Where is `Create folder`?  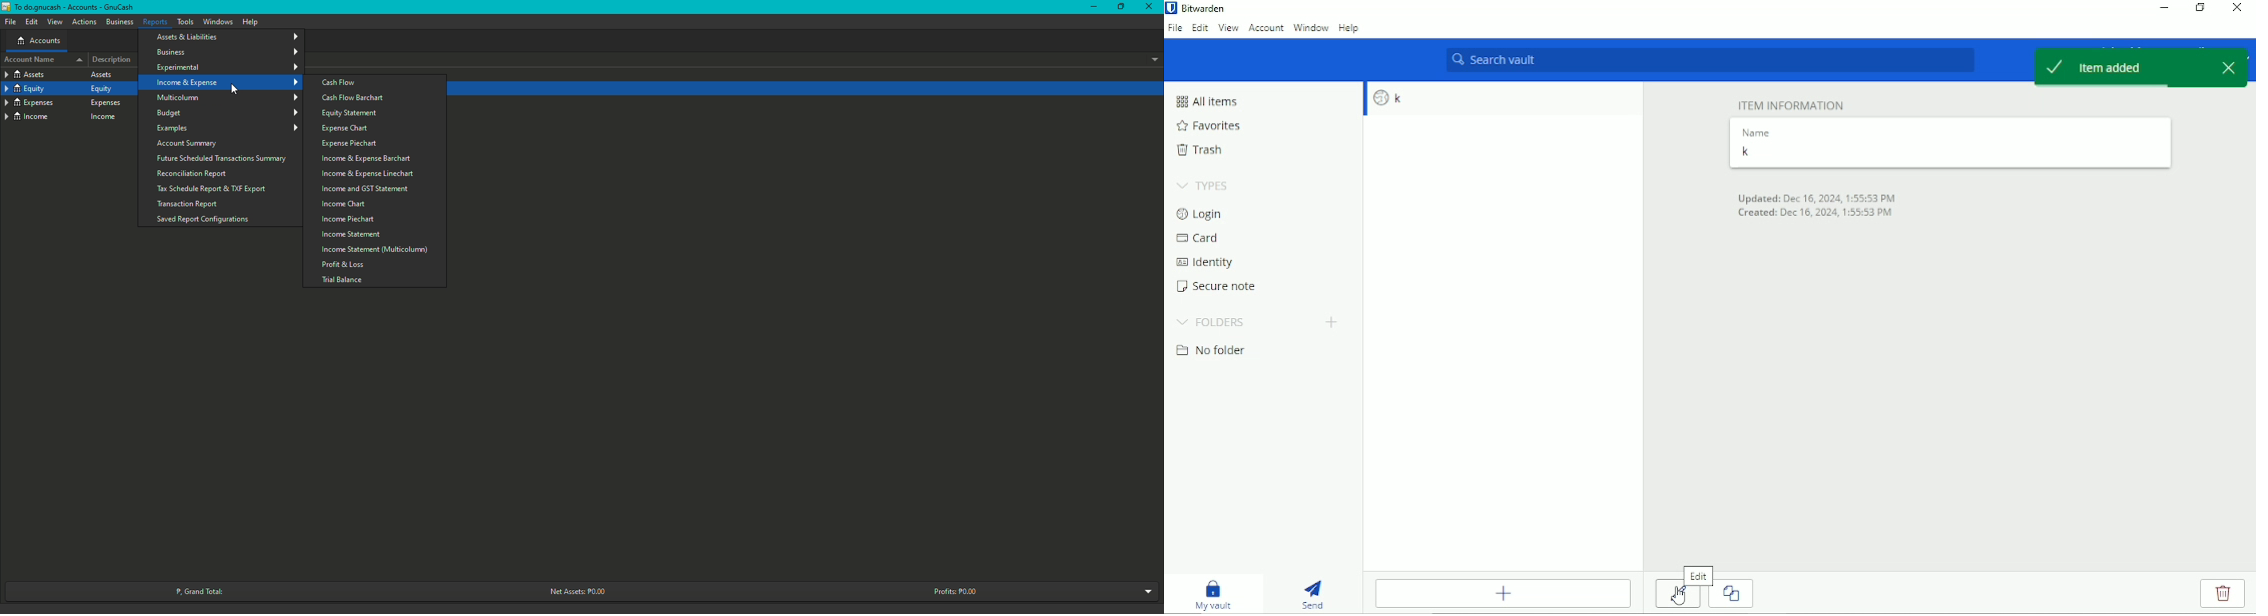 Create folder is located at coordinates (1333, 323).